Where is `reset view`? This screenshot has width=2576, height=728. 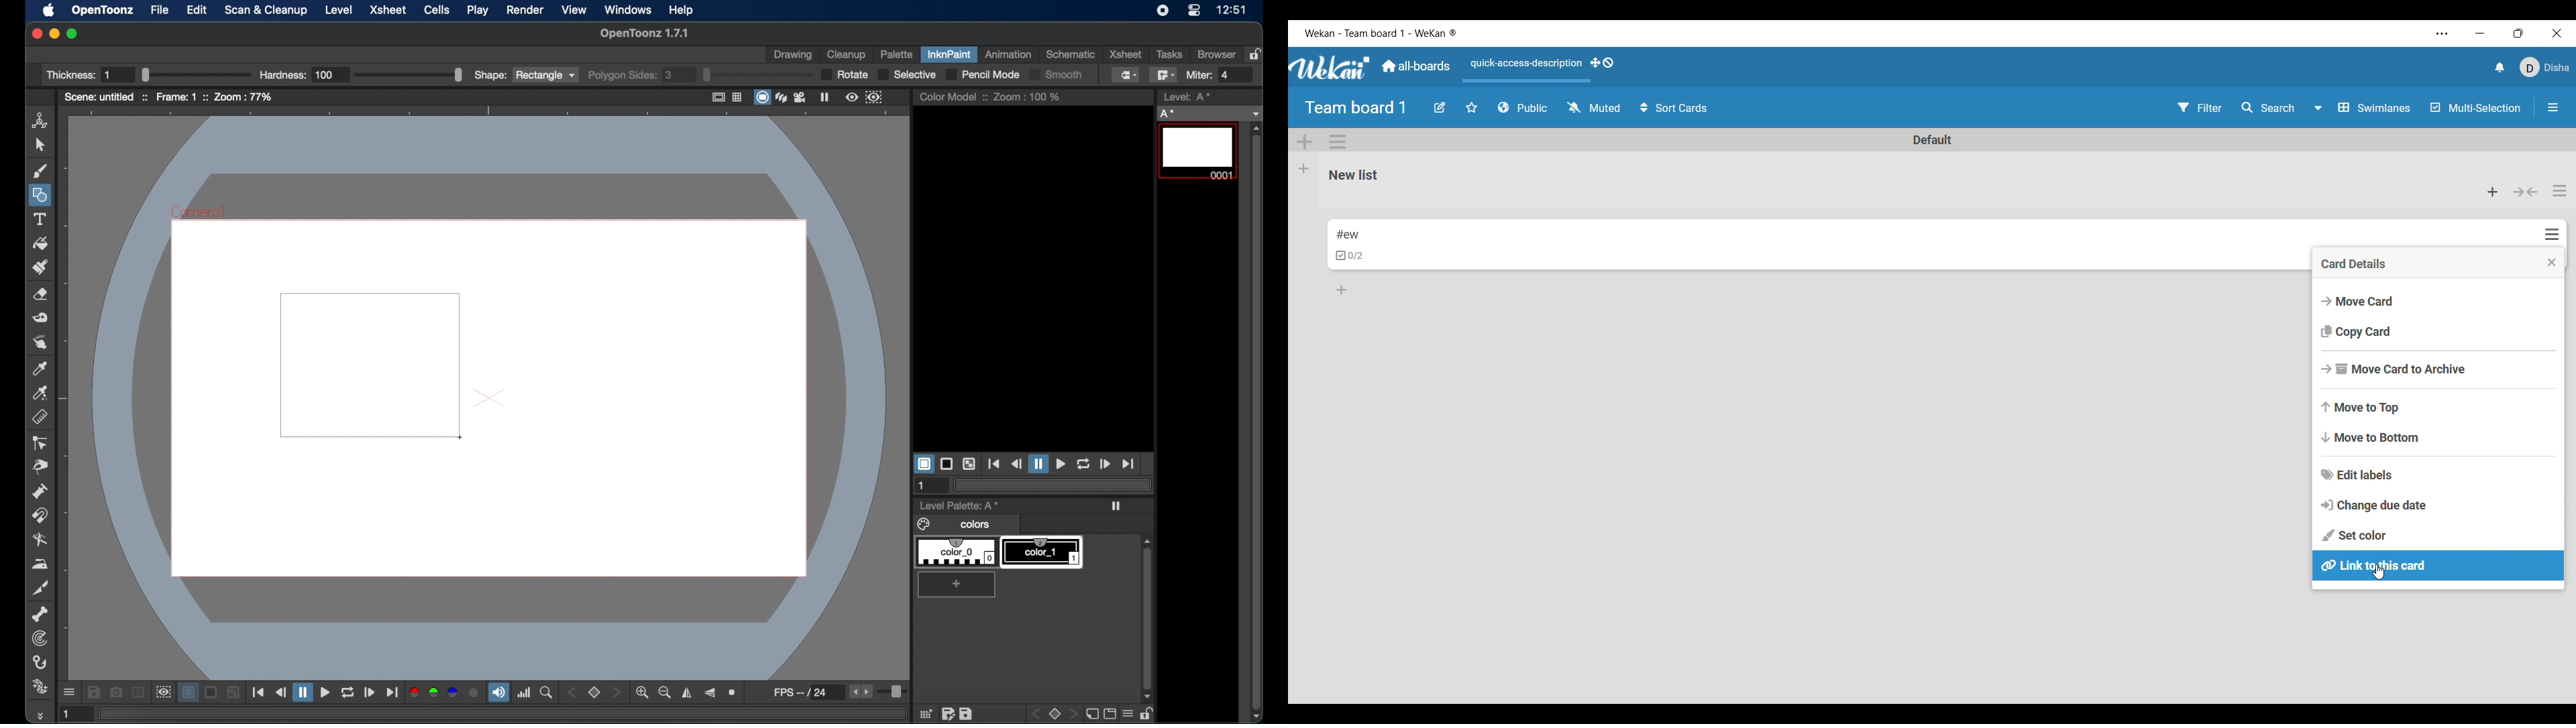
reset view is located at coordinates (733, 692).